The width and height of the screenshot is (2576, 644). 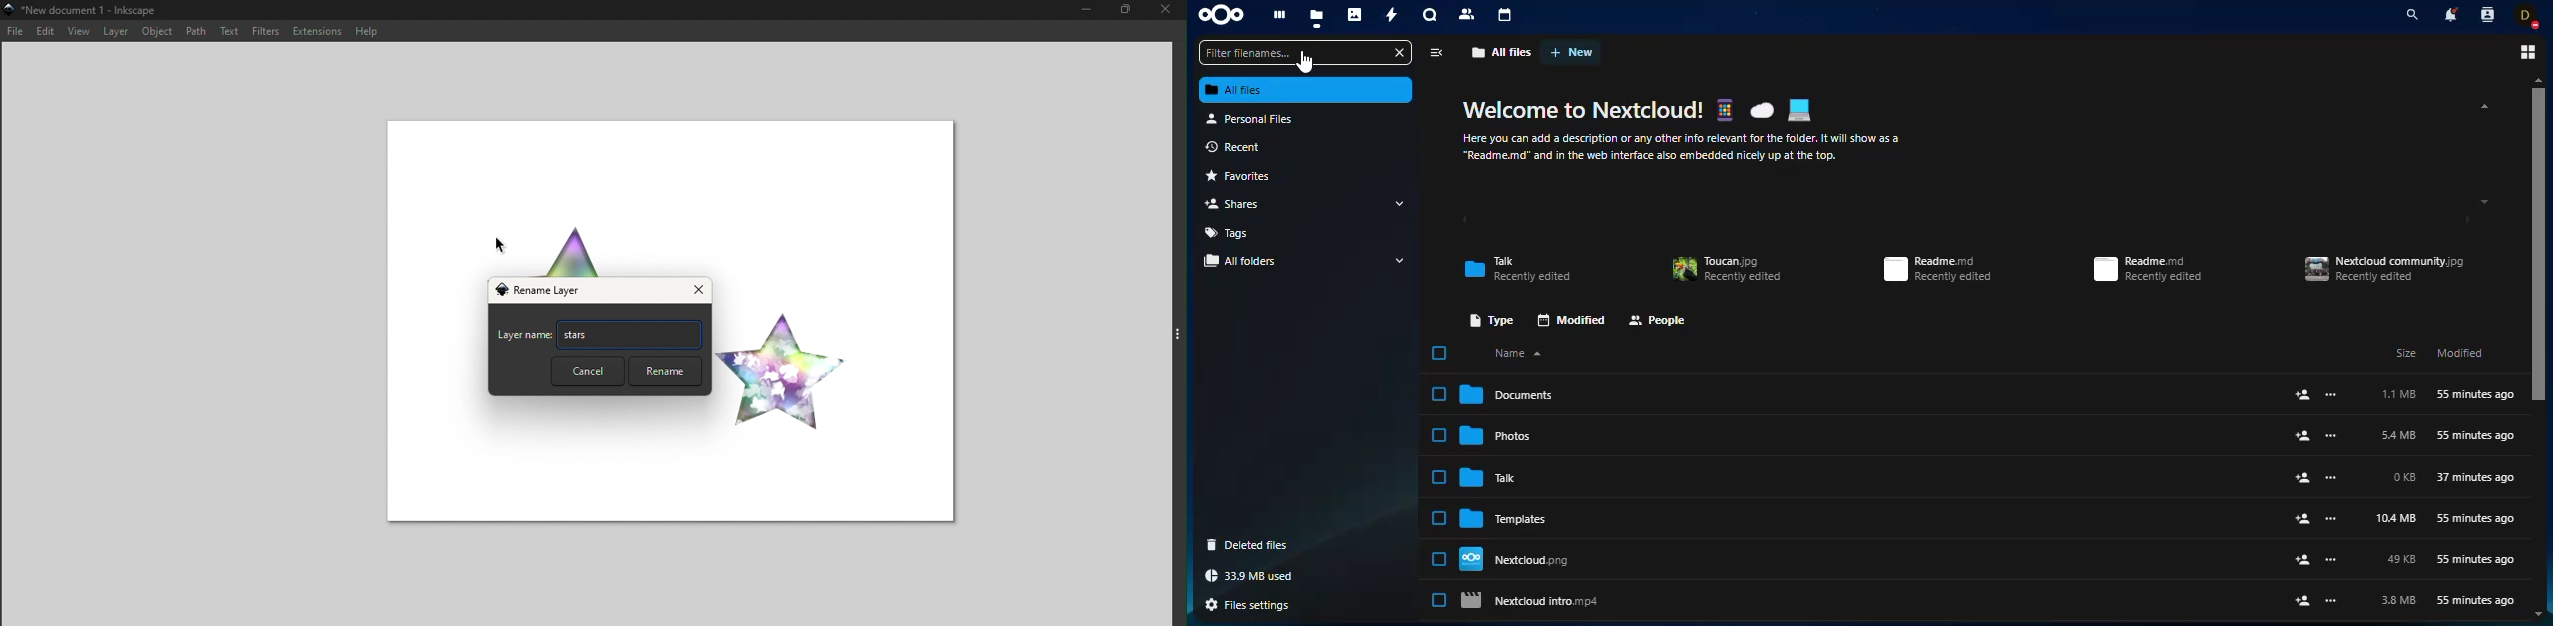 I want to click on maximize, so click(x=1131, y=12).